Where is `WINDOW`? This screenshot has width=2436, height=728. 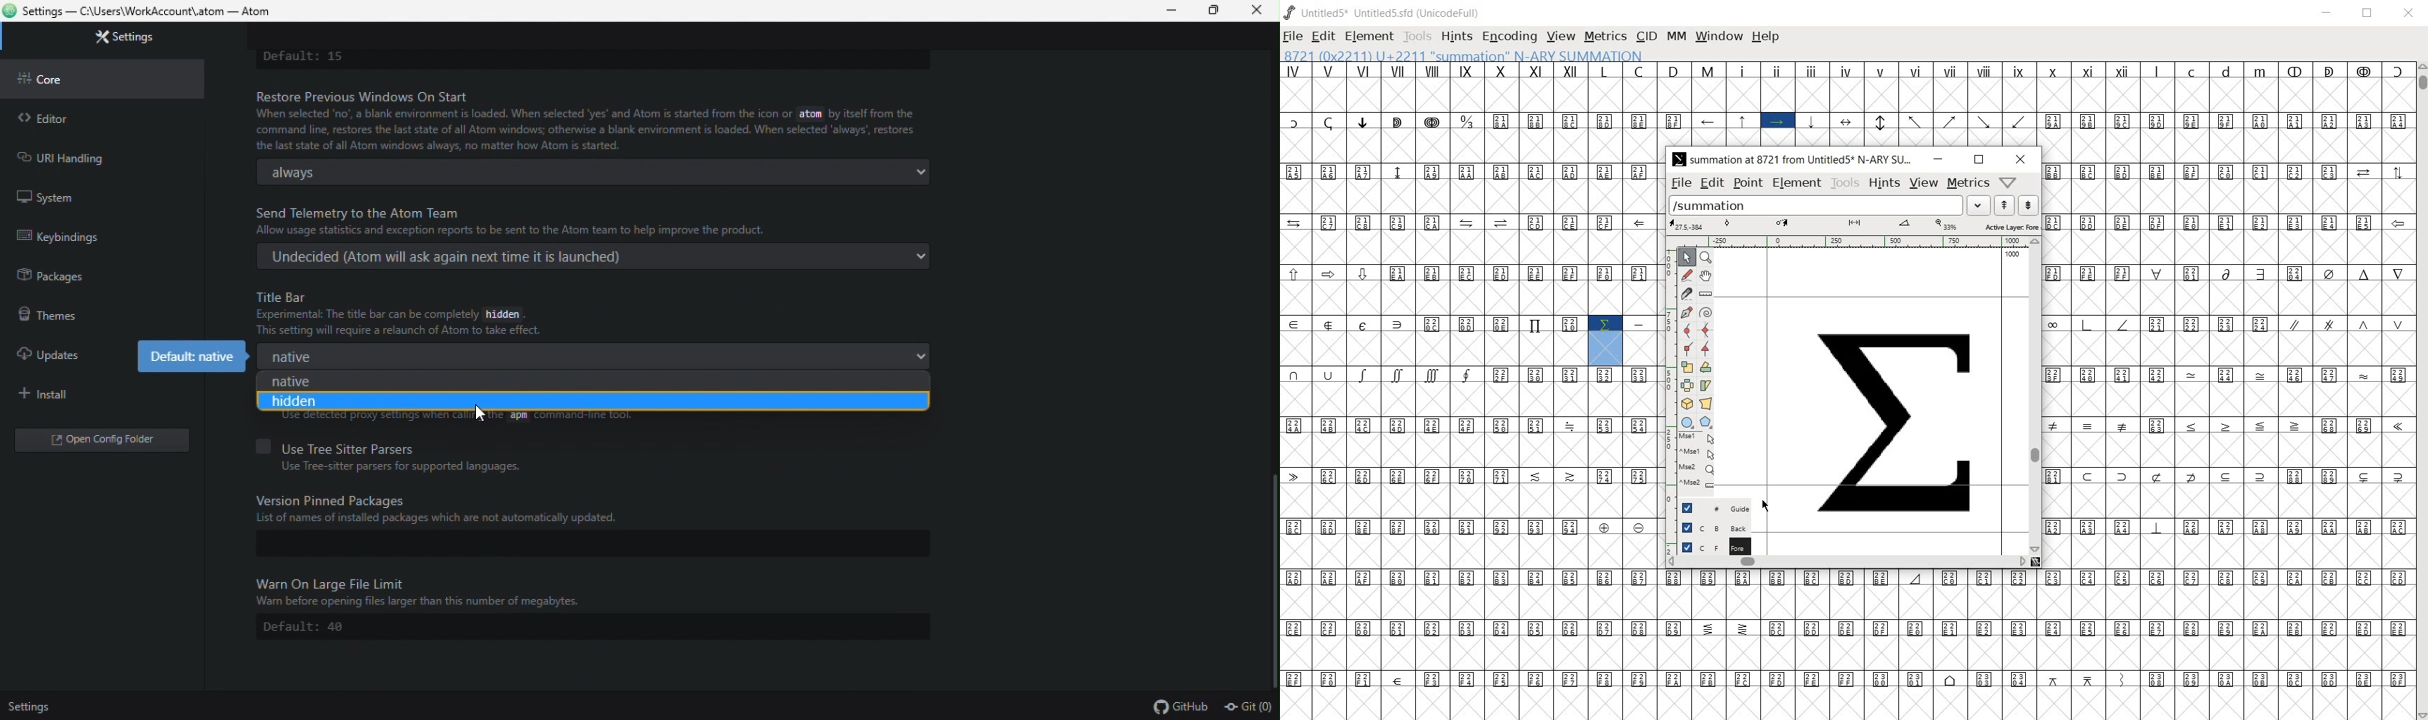 WINDOW is located at coordinates (1718, 37).